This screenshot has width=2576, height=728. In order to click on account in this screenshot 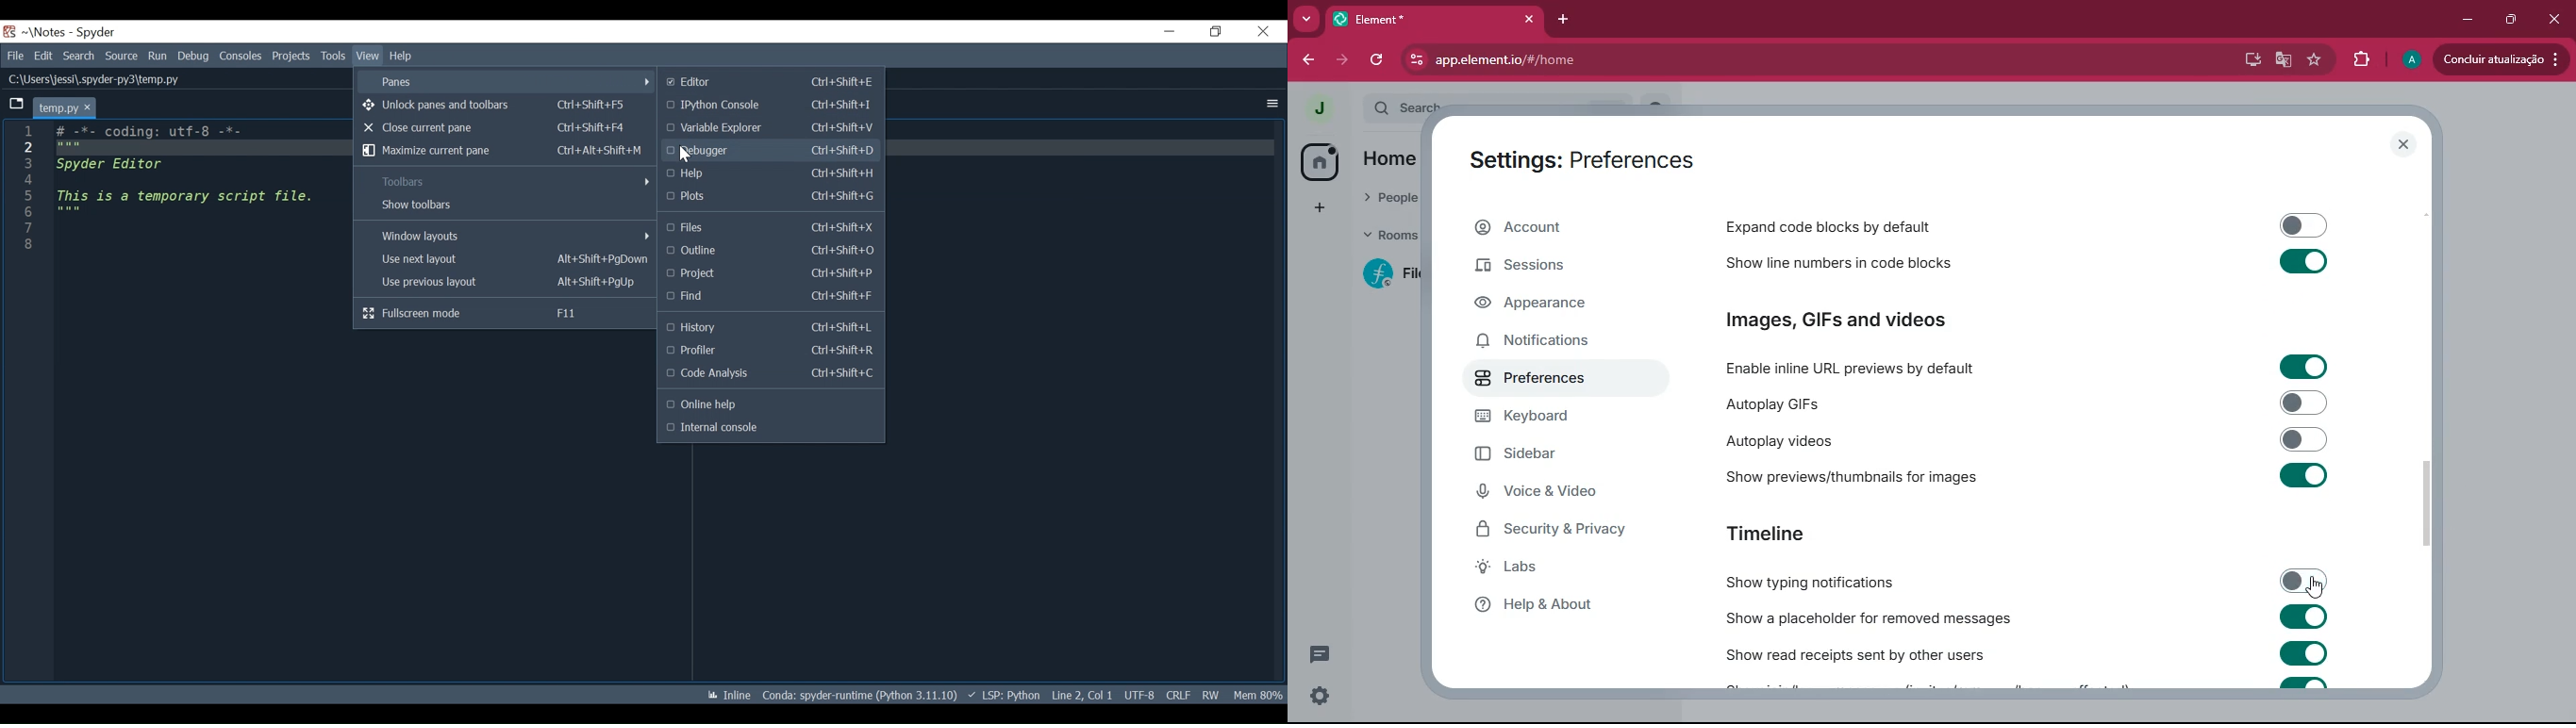, I will do `click(1571, 225)`.